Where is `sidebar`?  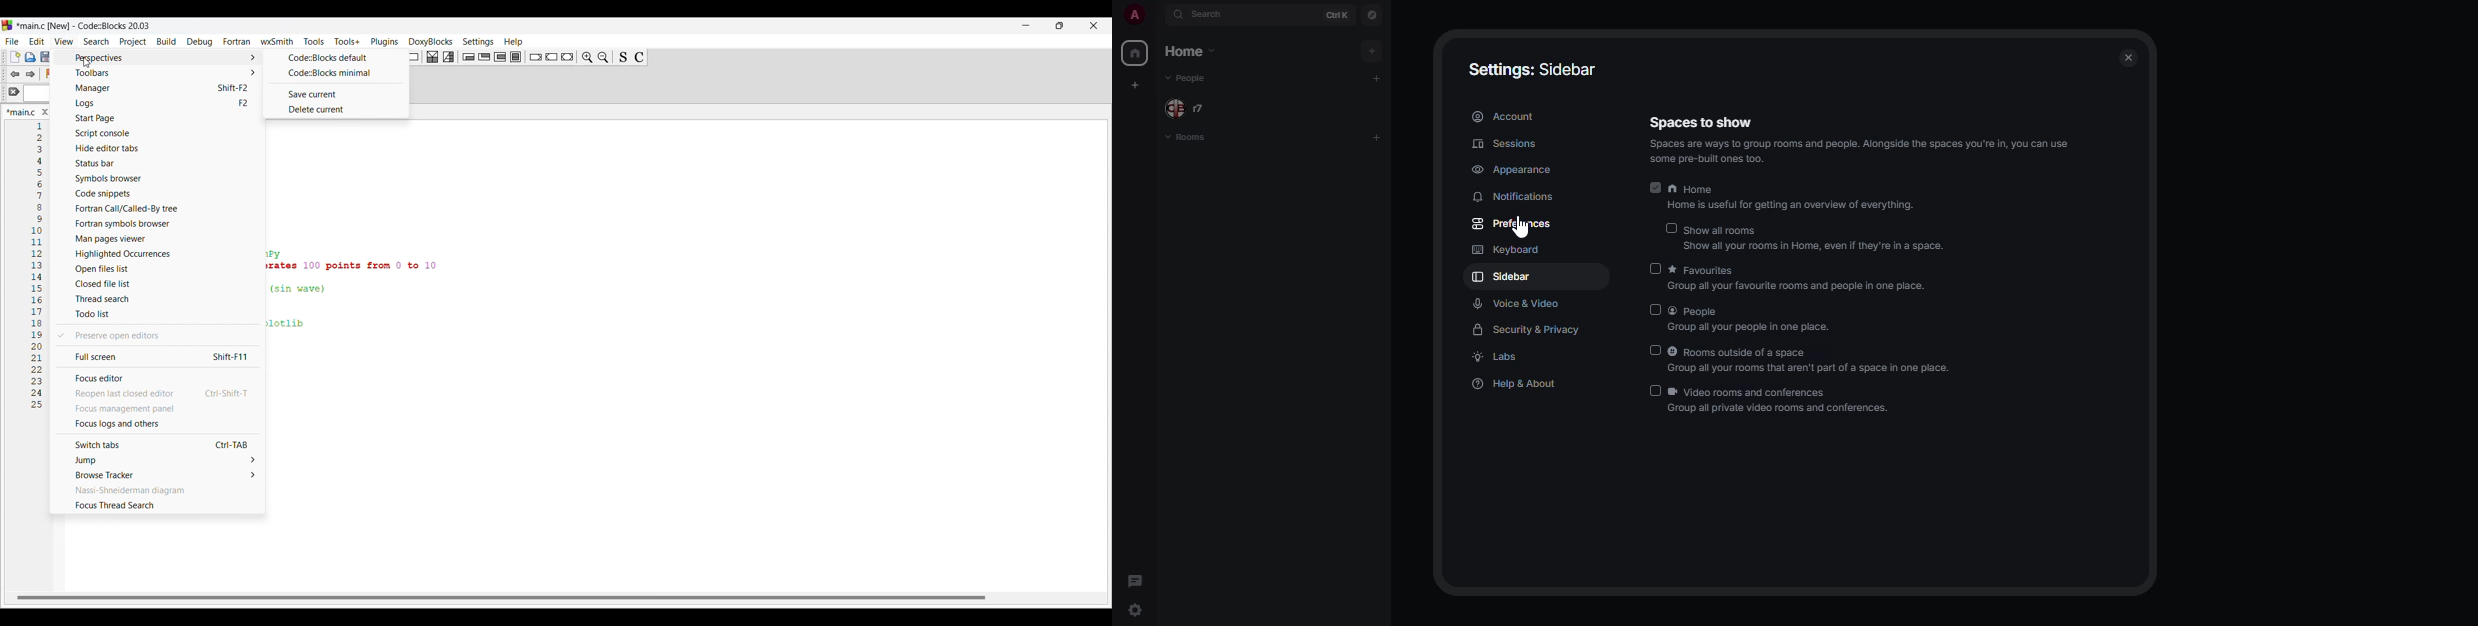
sidebar is located at coordinates (1503, 278).